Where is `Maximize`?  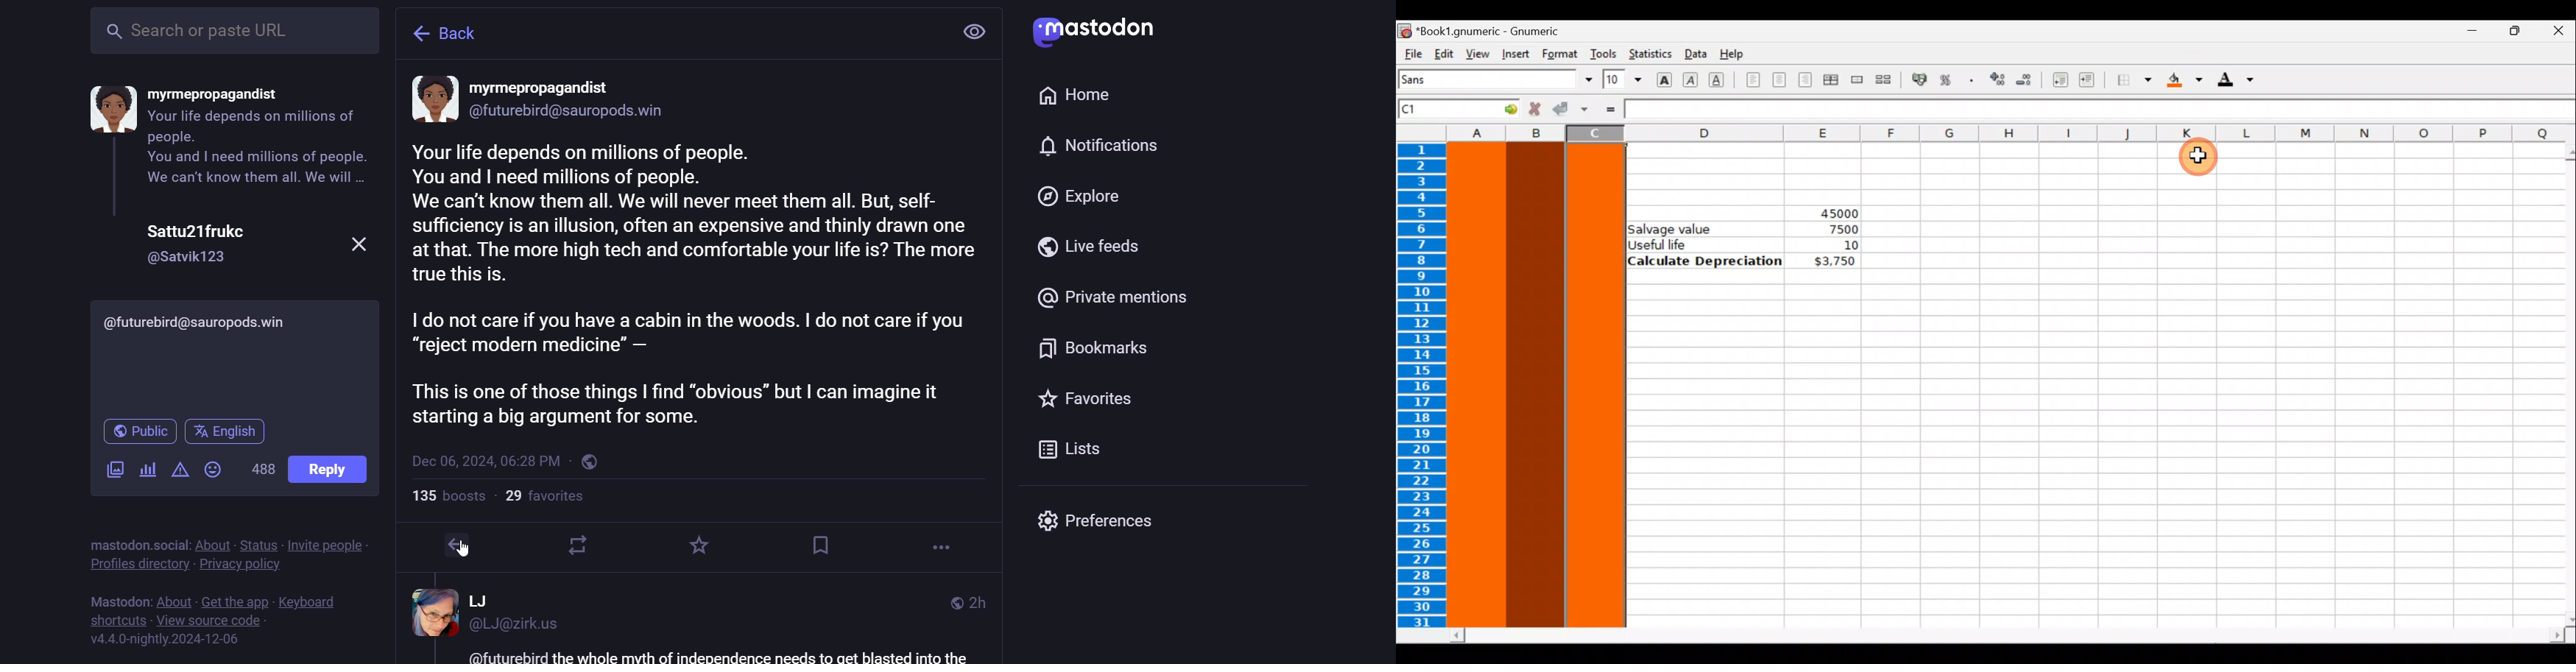
Maximize is located at coordinates (2512, 34).